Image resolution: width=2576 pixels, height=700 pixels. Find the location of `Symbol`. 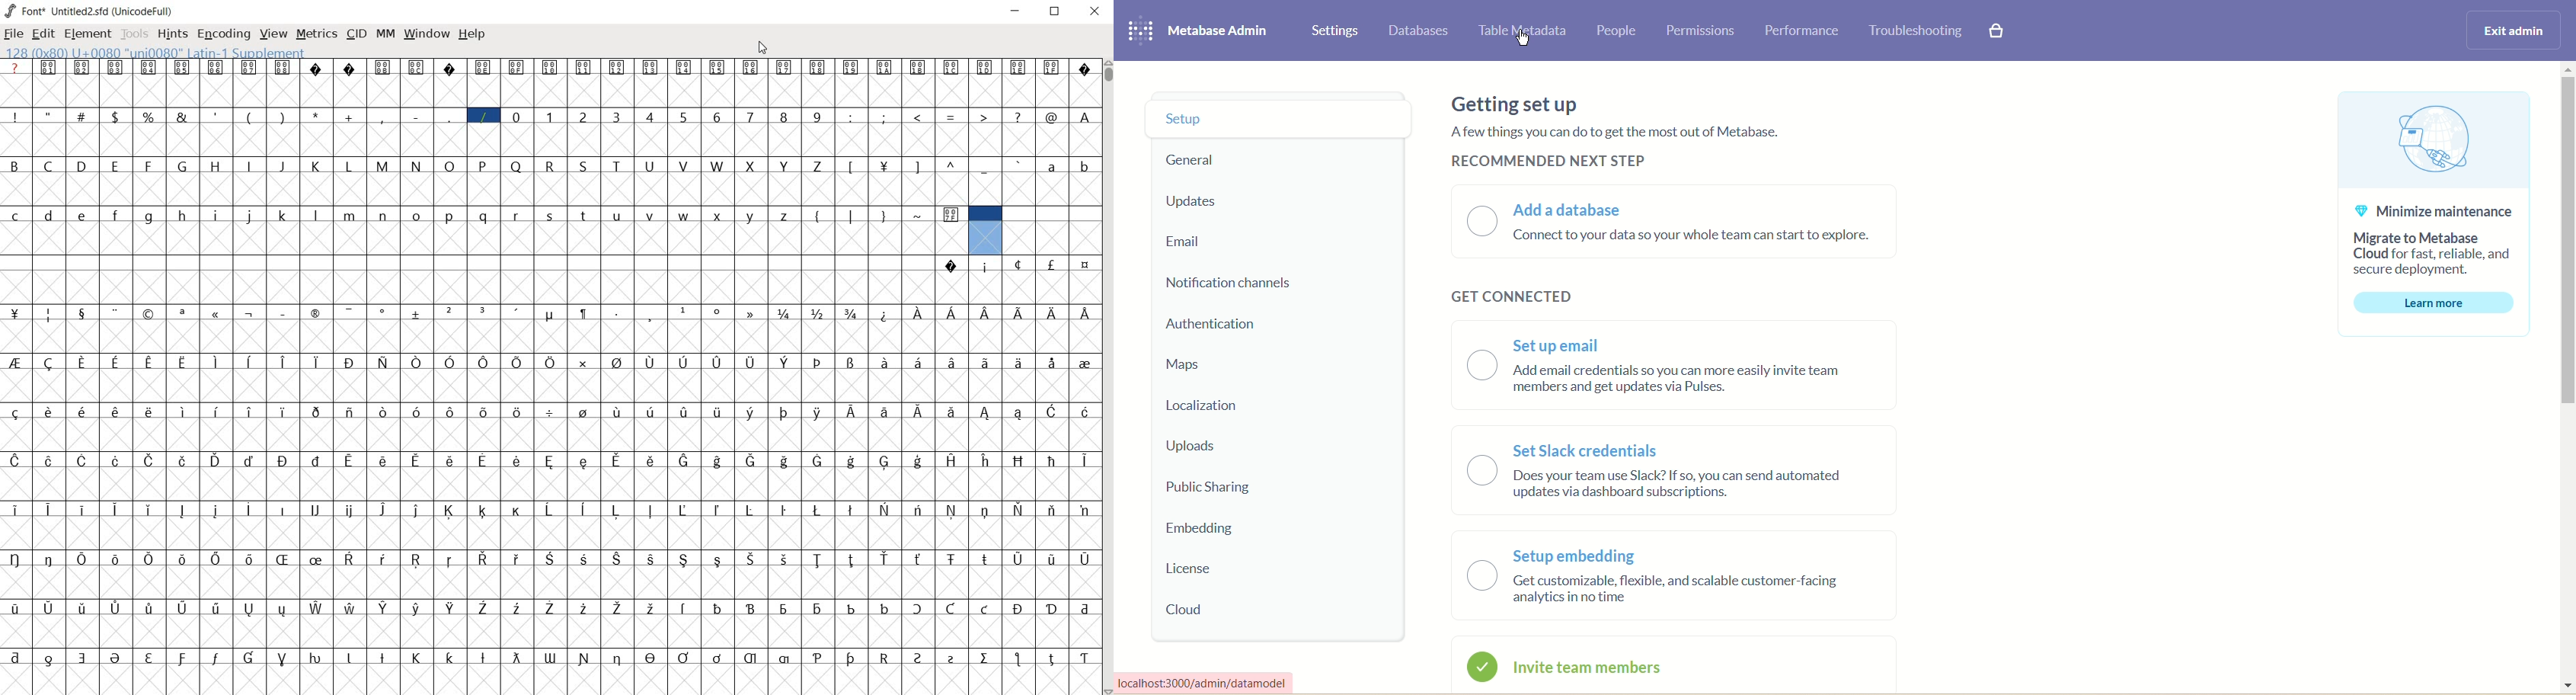

Symbol is located at coordinates (952, 361).